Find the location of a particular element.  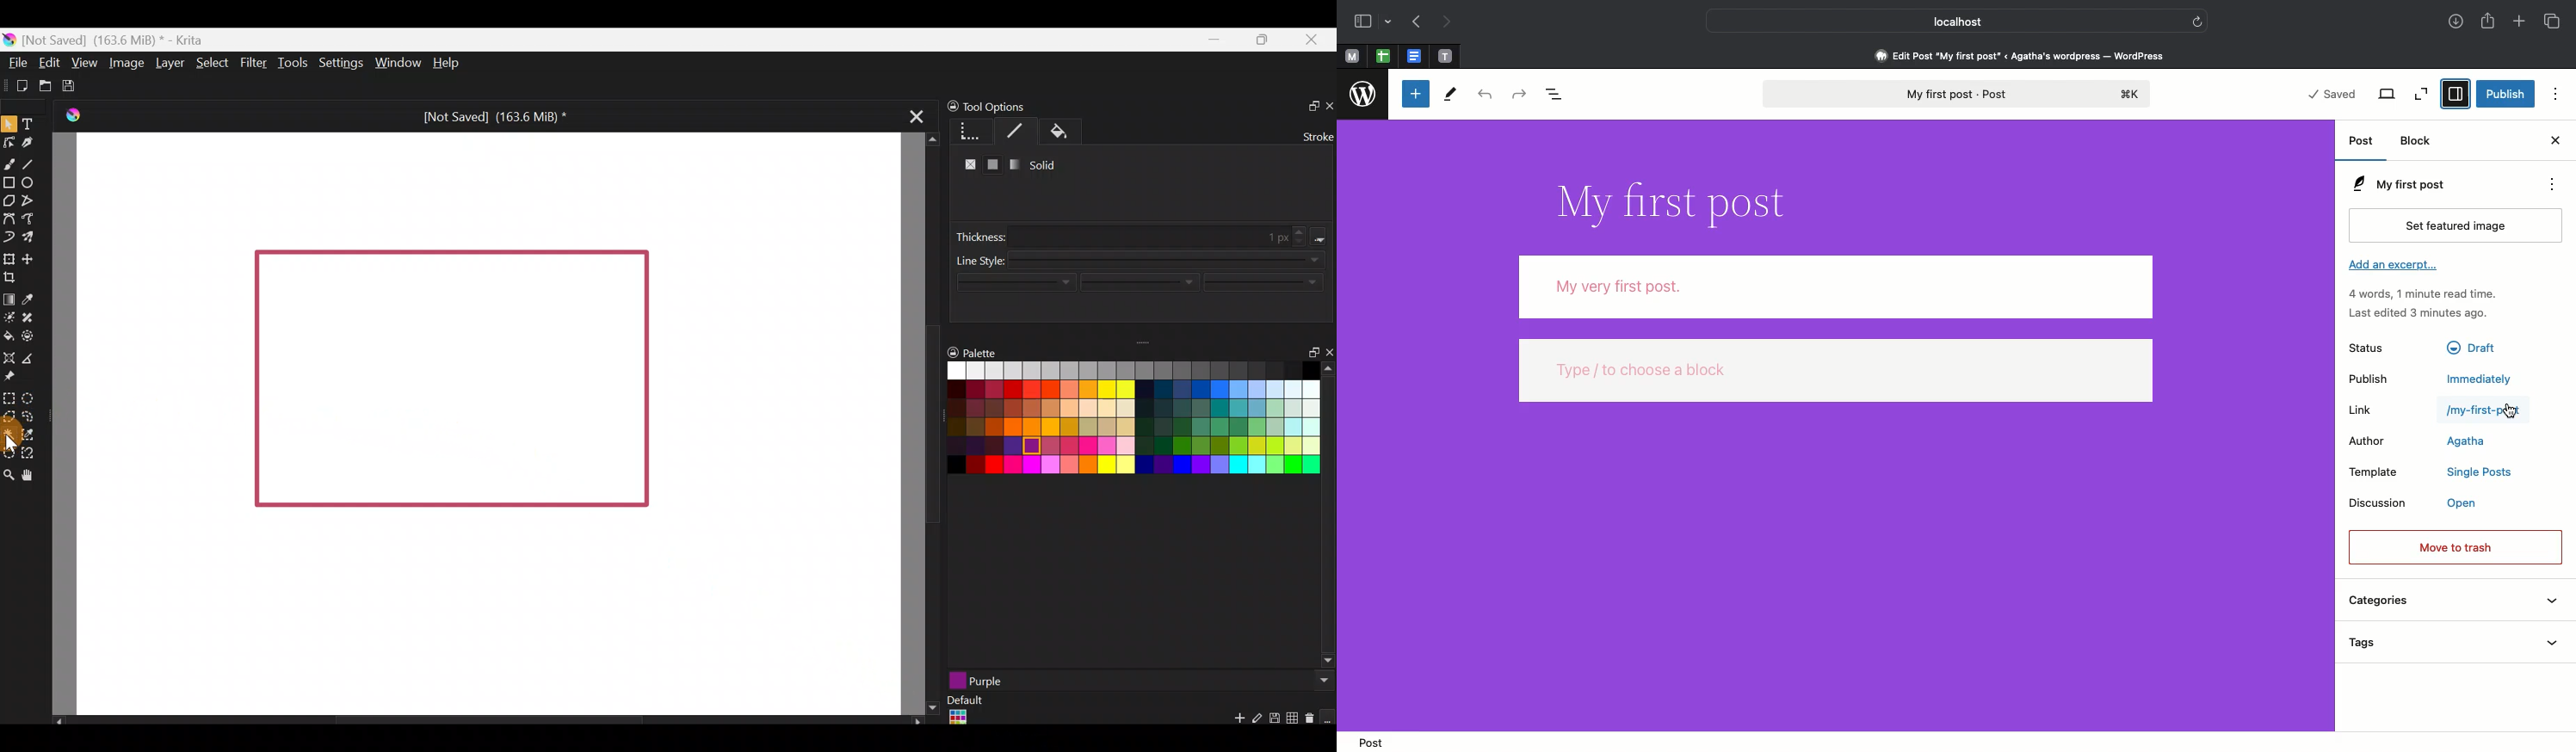

Lock docker is located at coordinates (946, 107).